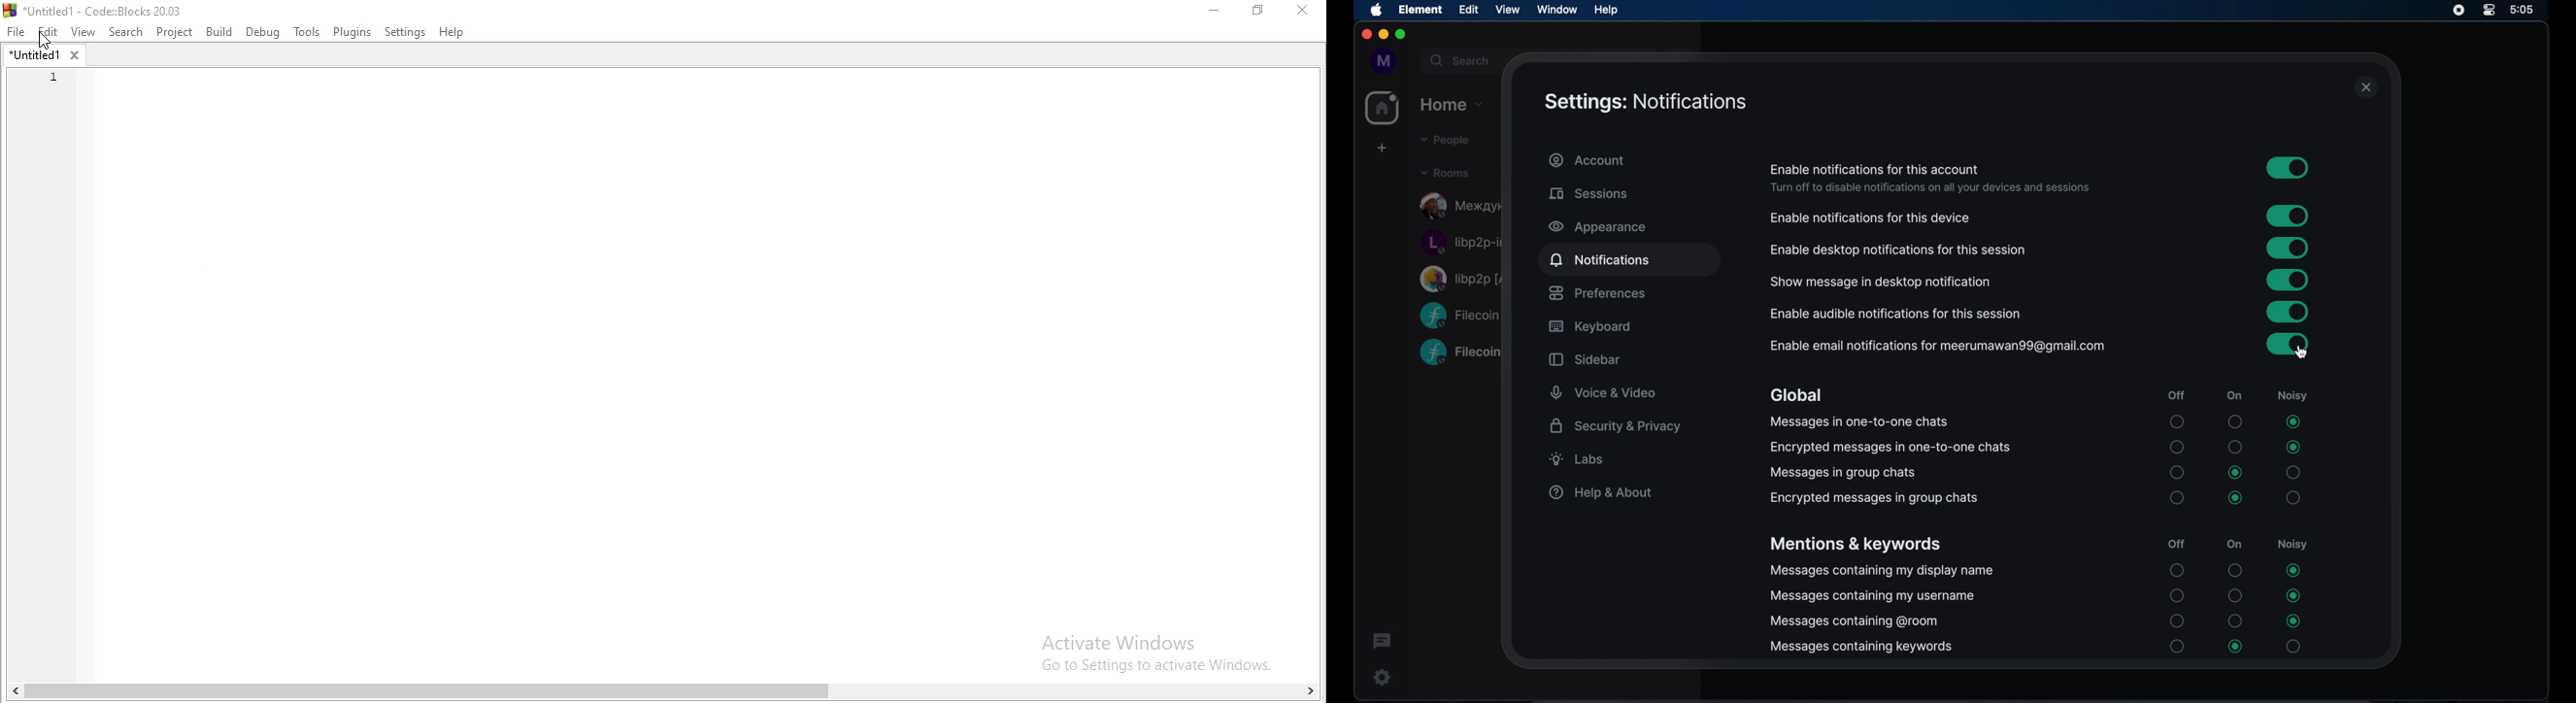  What do you see at coordinates (2292, 544) in the screenshot?
I see `noisy` at bounding box center [2292, 544].